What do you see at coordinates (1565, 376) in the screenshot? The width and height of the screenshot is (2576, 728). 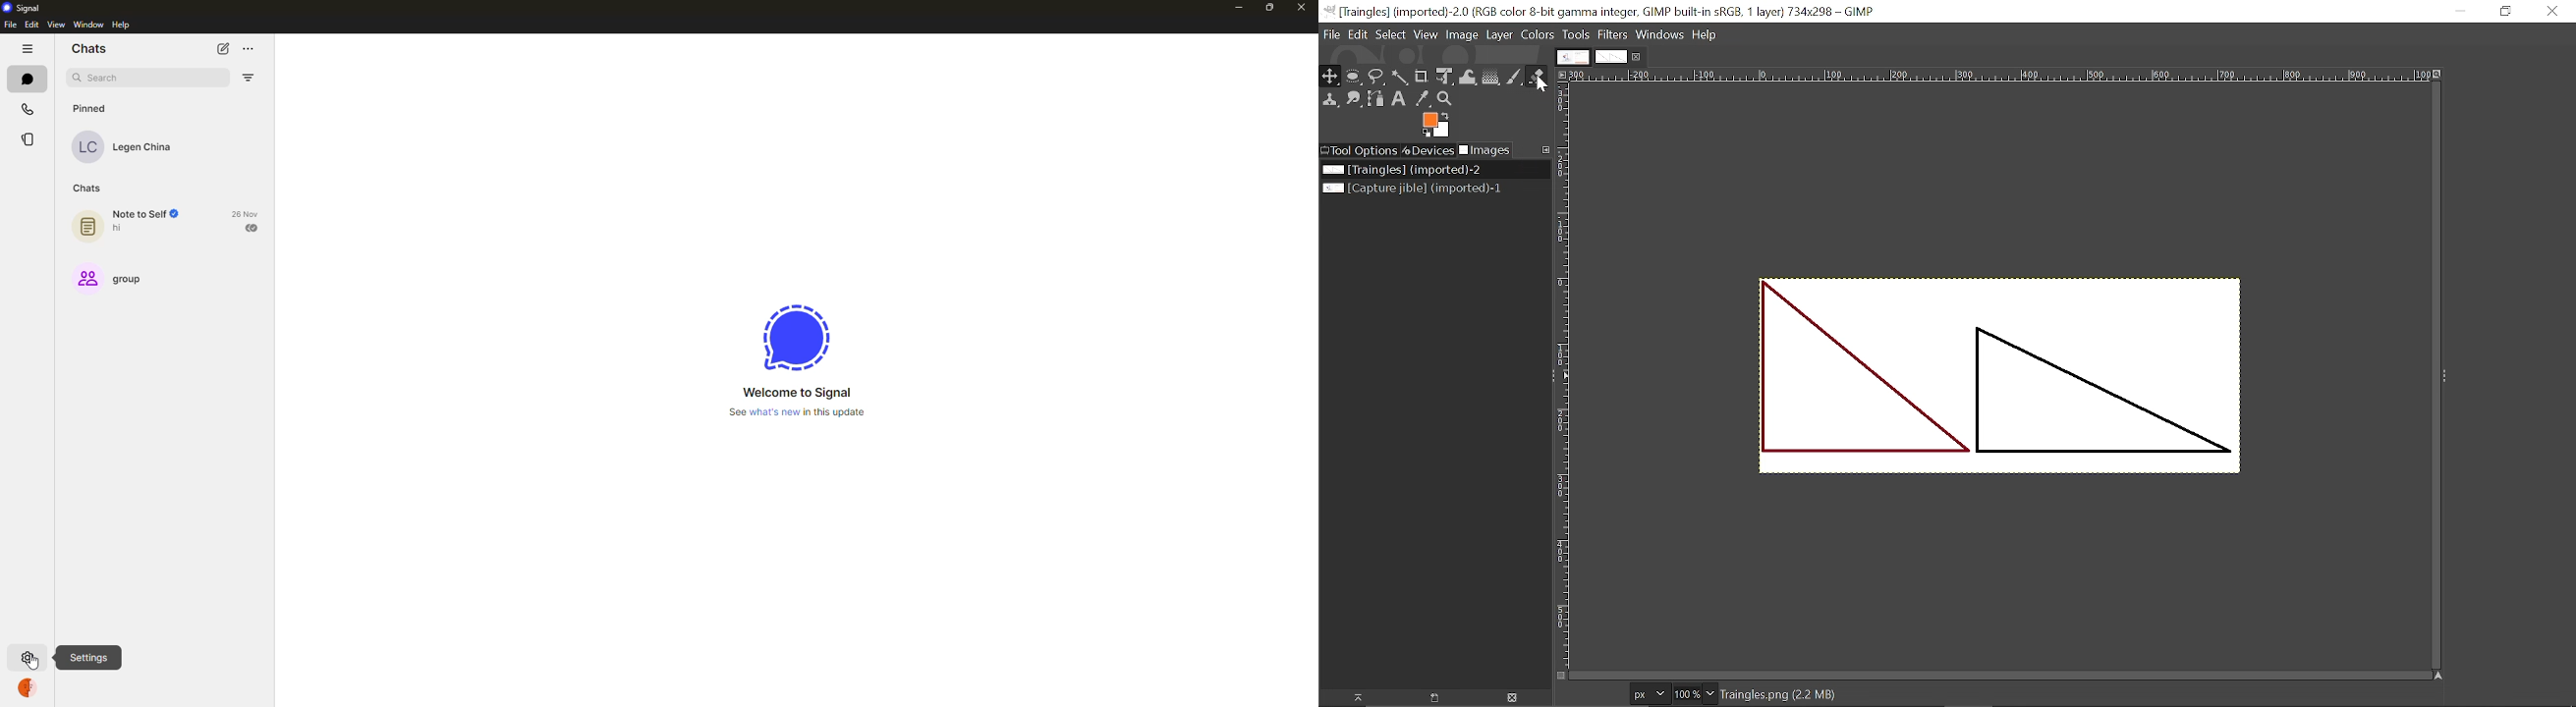 I see `Vertical label` at bounding box center [1565, 376].